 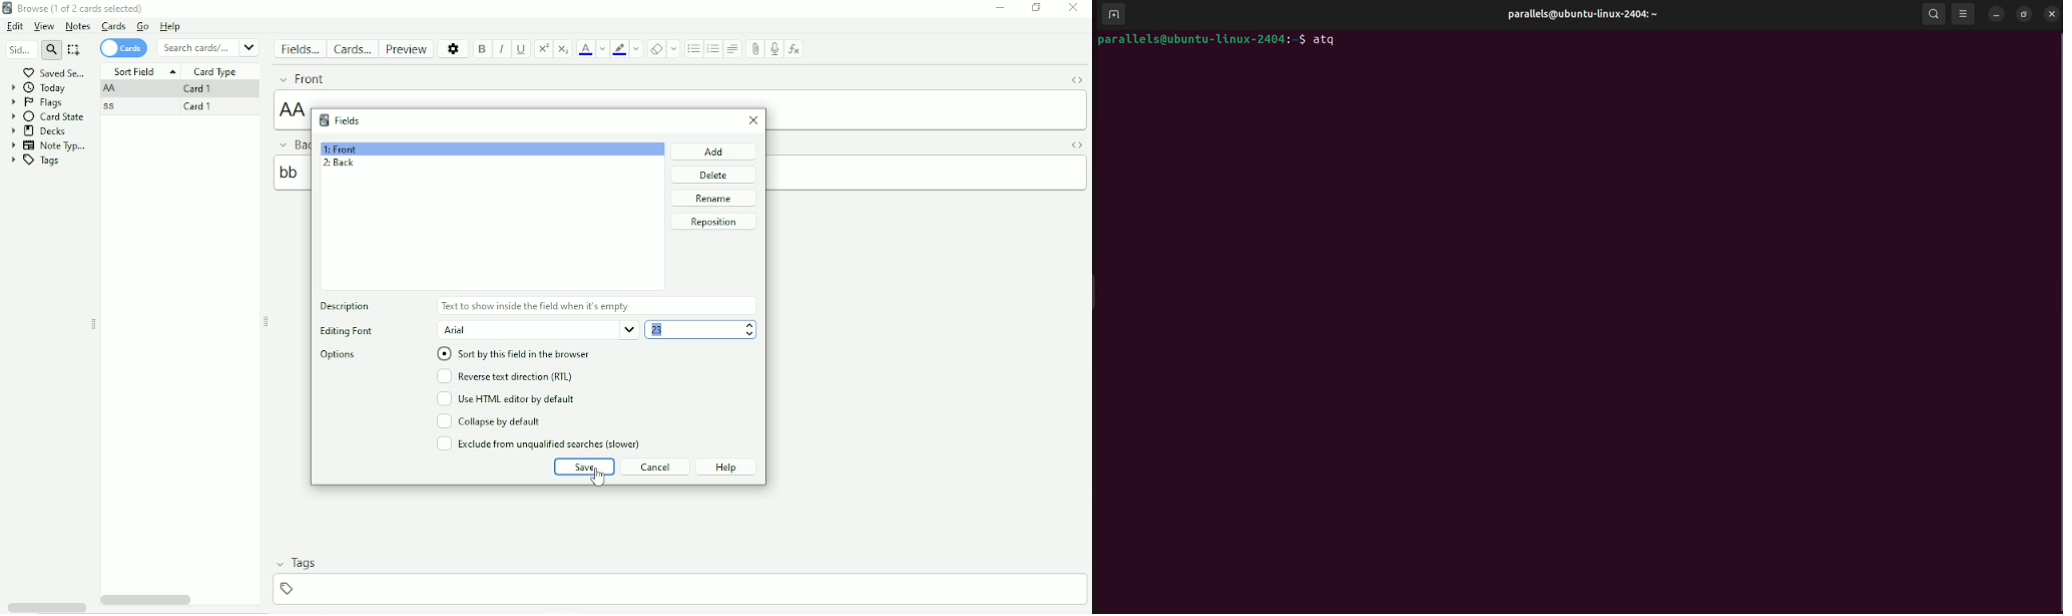 What do you see at coordinates (716, 199) in the screenshot?
I see `Rename` at bounding box center [716, 199].